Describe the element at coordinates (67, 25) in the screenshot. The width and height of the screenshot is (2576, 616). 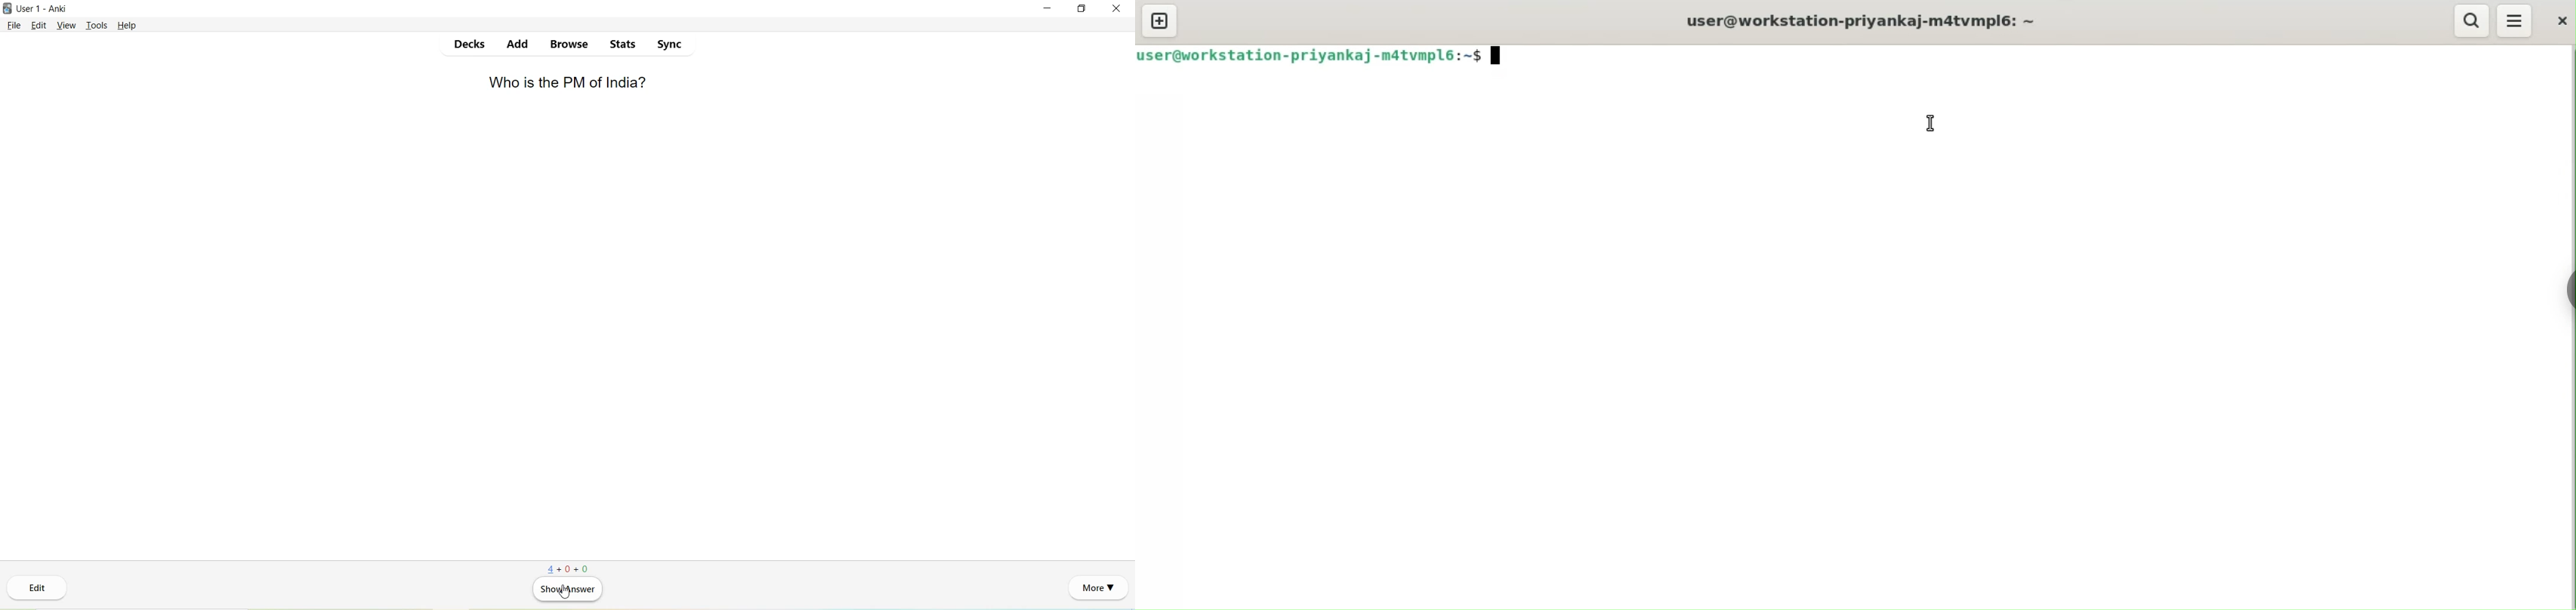
I see `View` at that location.